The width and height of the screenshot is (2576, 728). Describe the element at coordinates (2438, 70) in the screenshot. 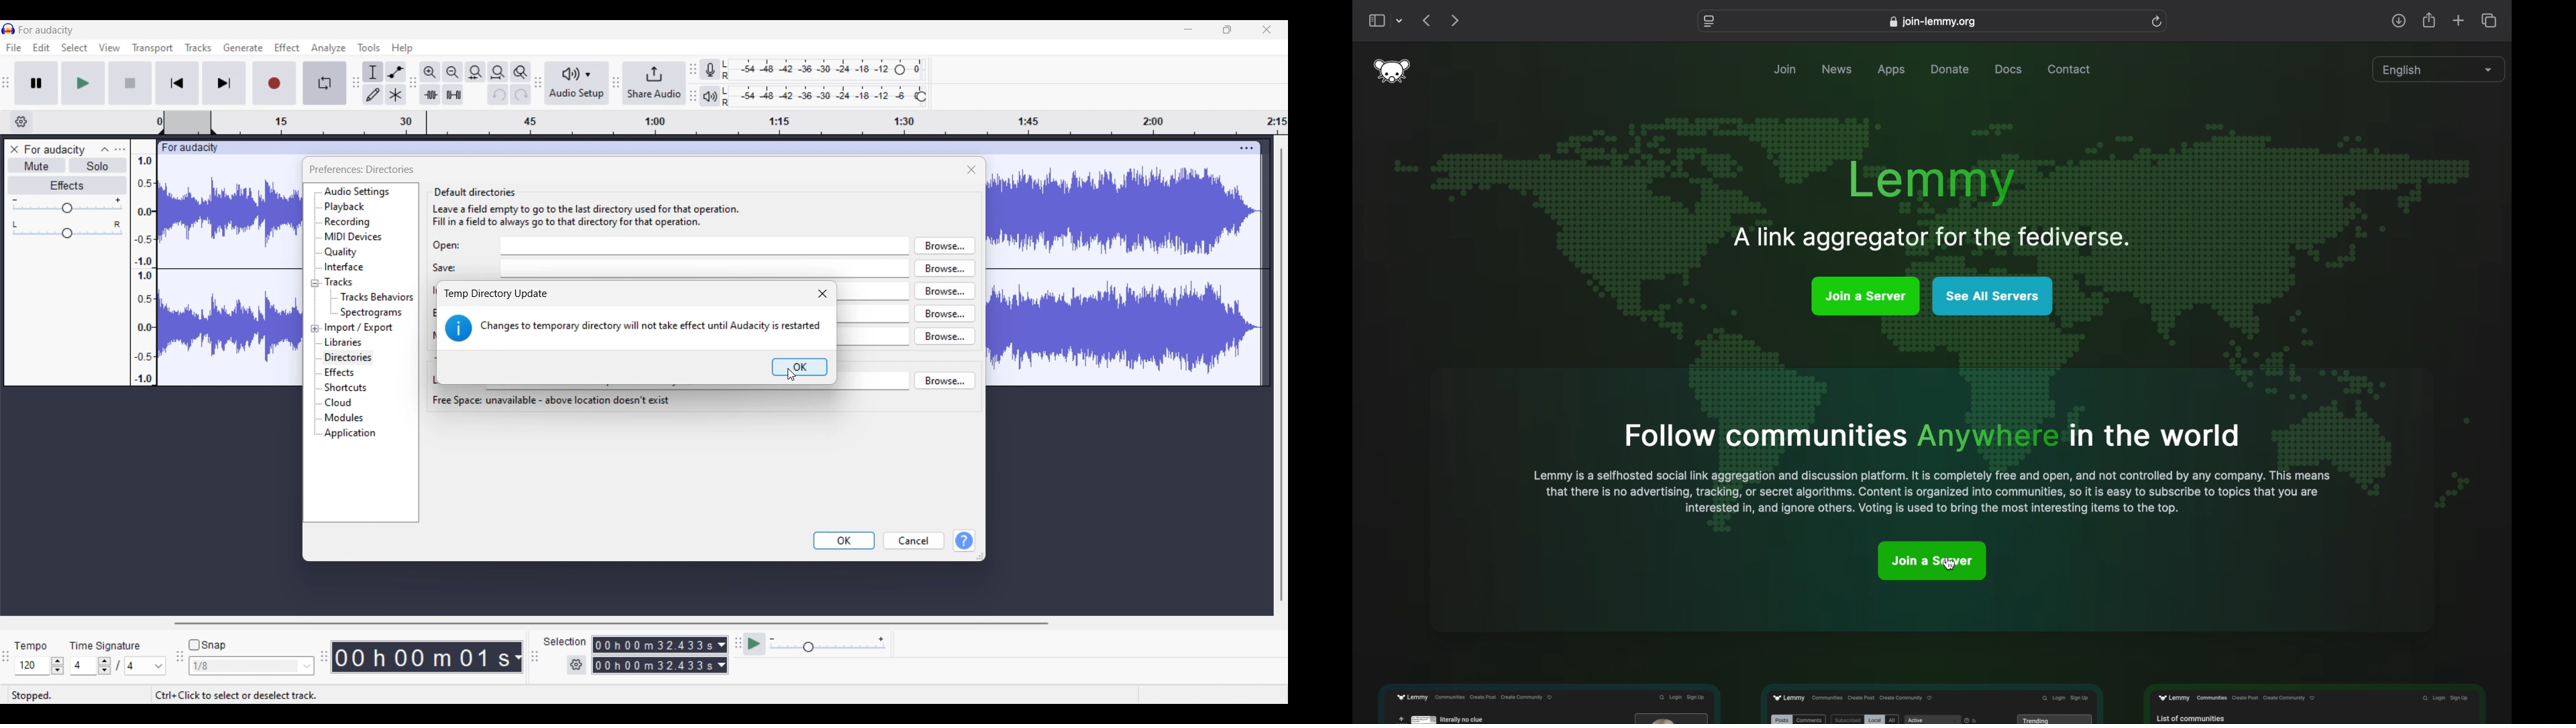

I see `english` at that location.